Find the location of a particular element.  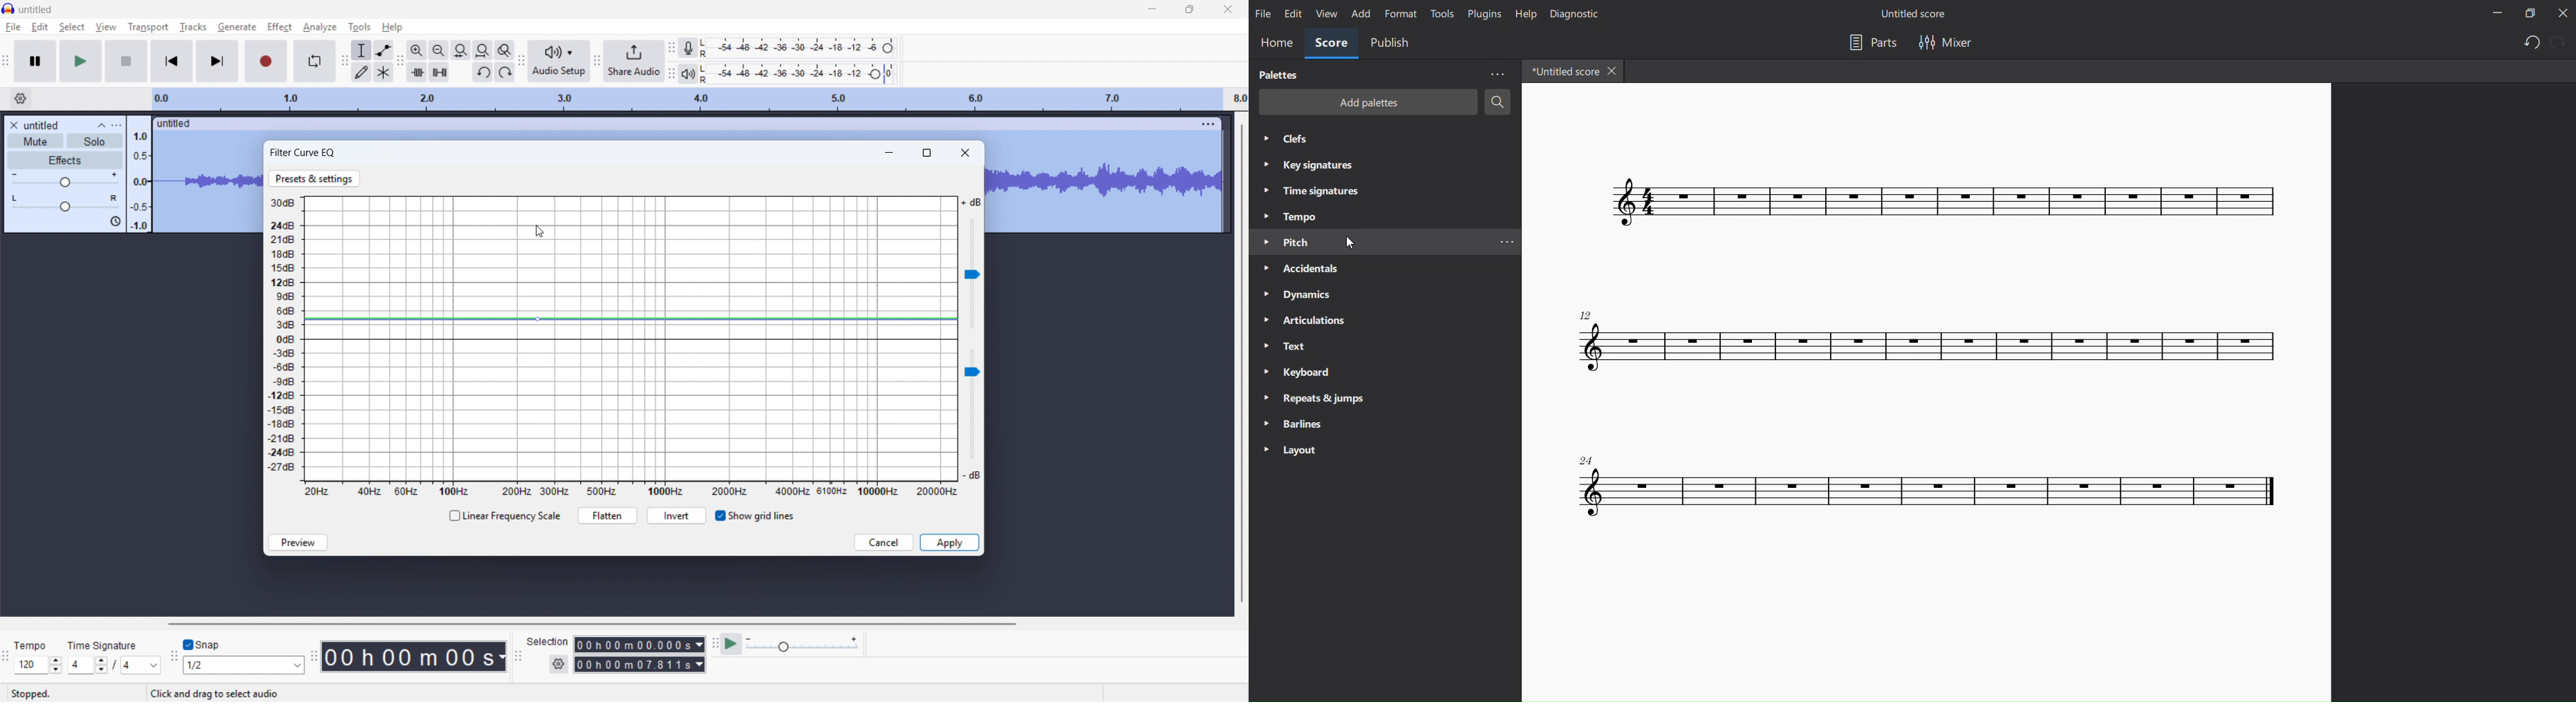

+ dB is located at coordinates (972, 203).